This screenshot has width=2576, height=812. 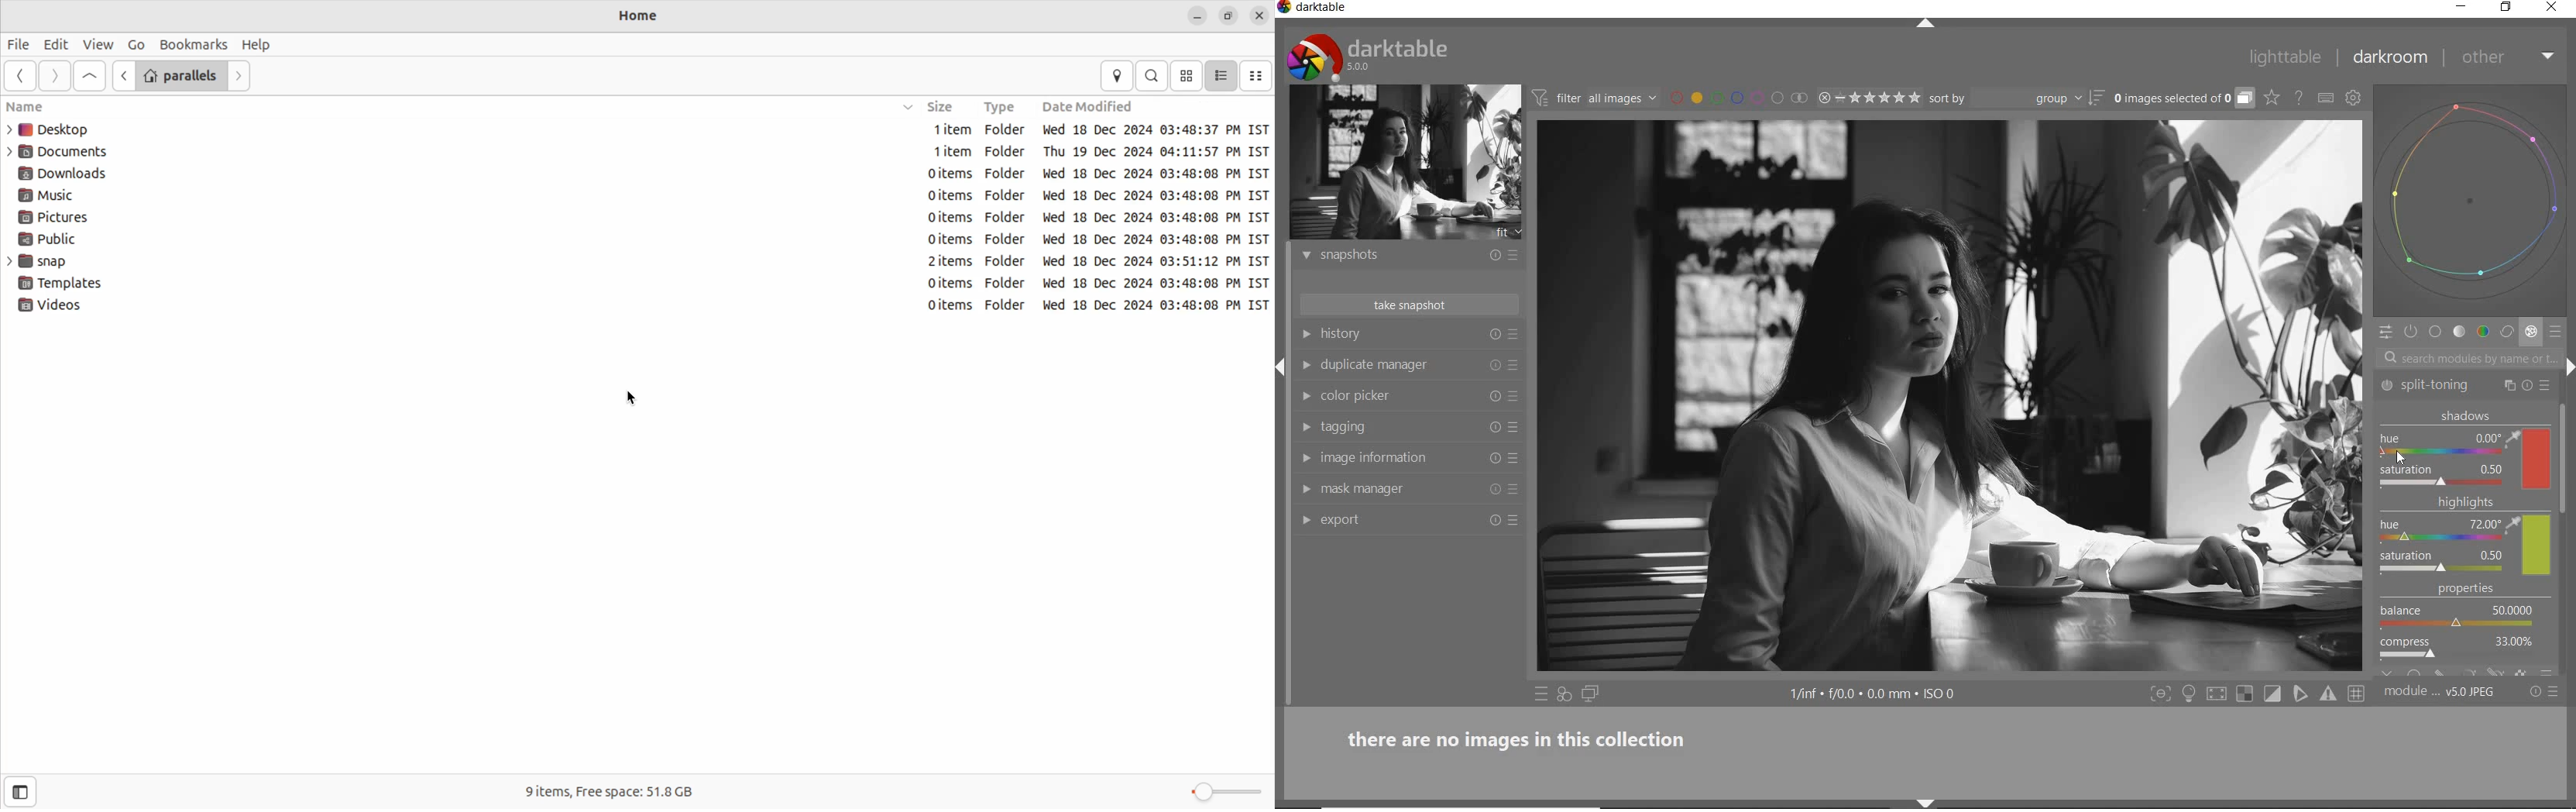 What do you see at coordinates (1947, 394) in the screenshot?
I see `selected image` at bounding box center [1947, 394].